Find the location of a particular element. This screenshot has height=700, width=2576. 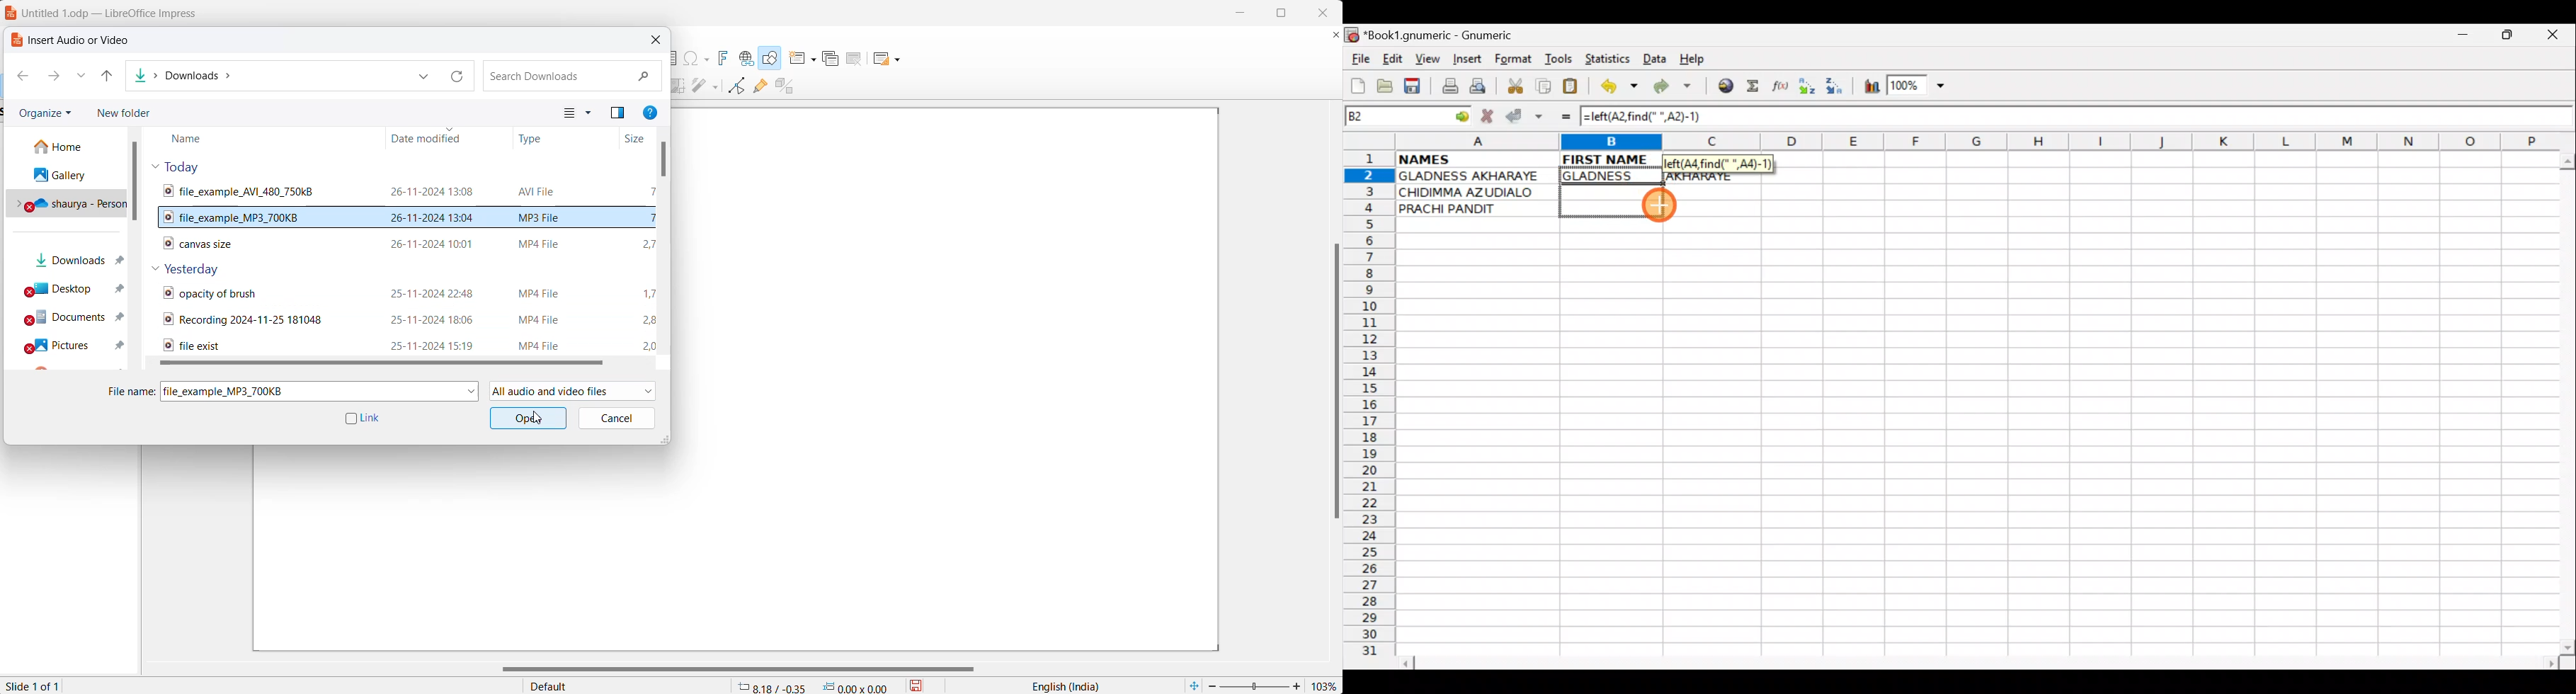

selected file name is located at coordinates (303, 391).